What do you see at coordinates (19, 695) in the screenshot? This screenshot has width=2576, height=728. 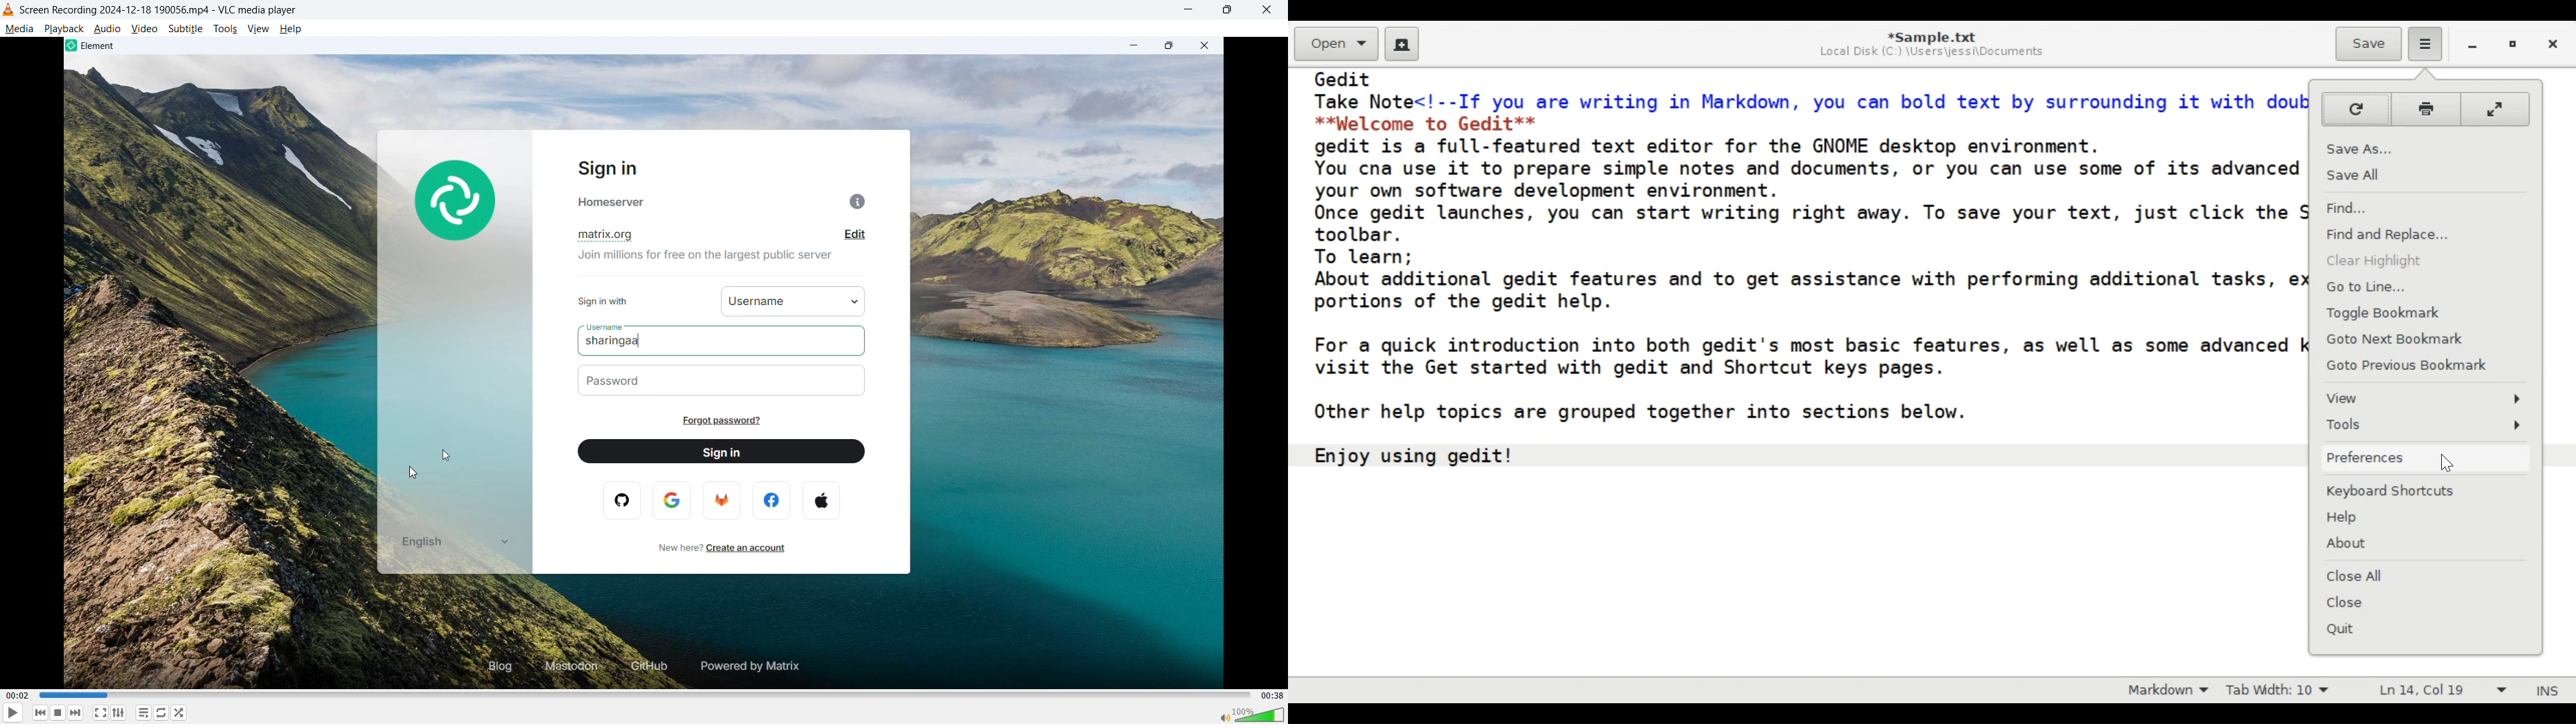 I see `00 : 02` at bounding box center [19, 695].